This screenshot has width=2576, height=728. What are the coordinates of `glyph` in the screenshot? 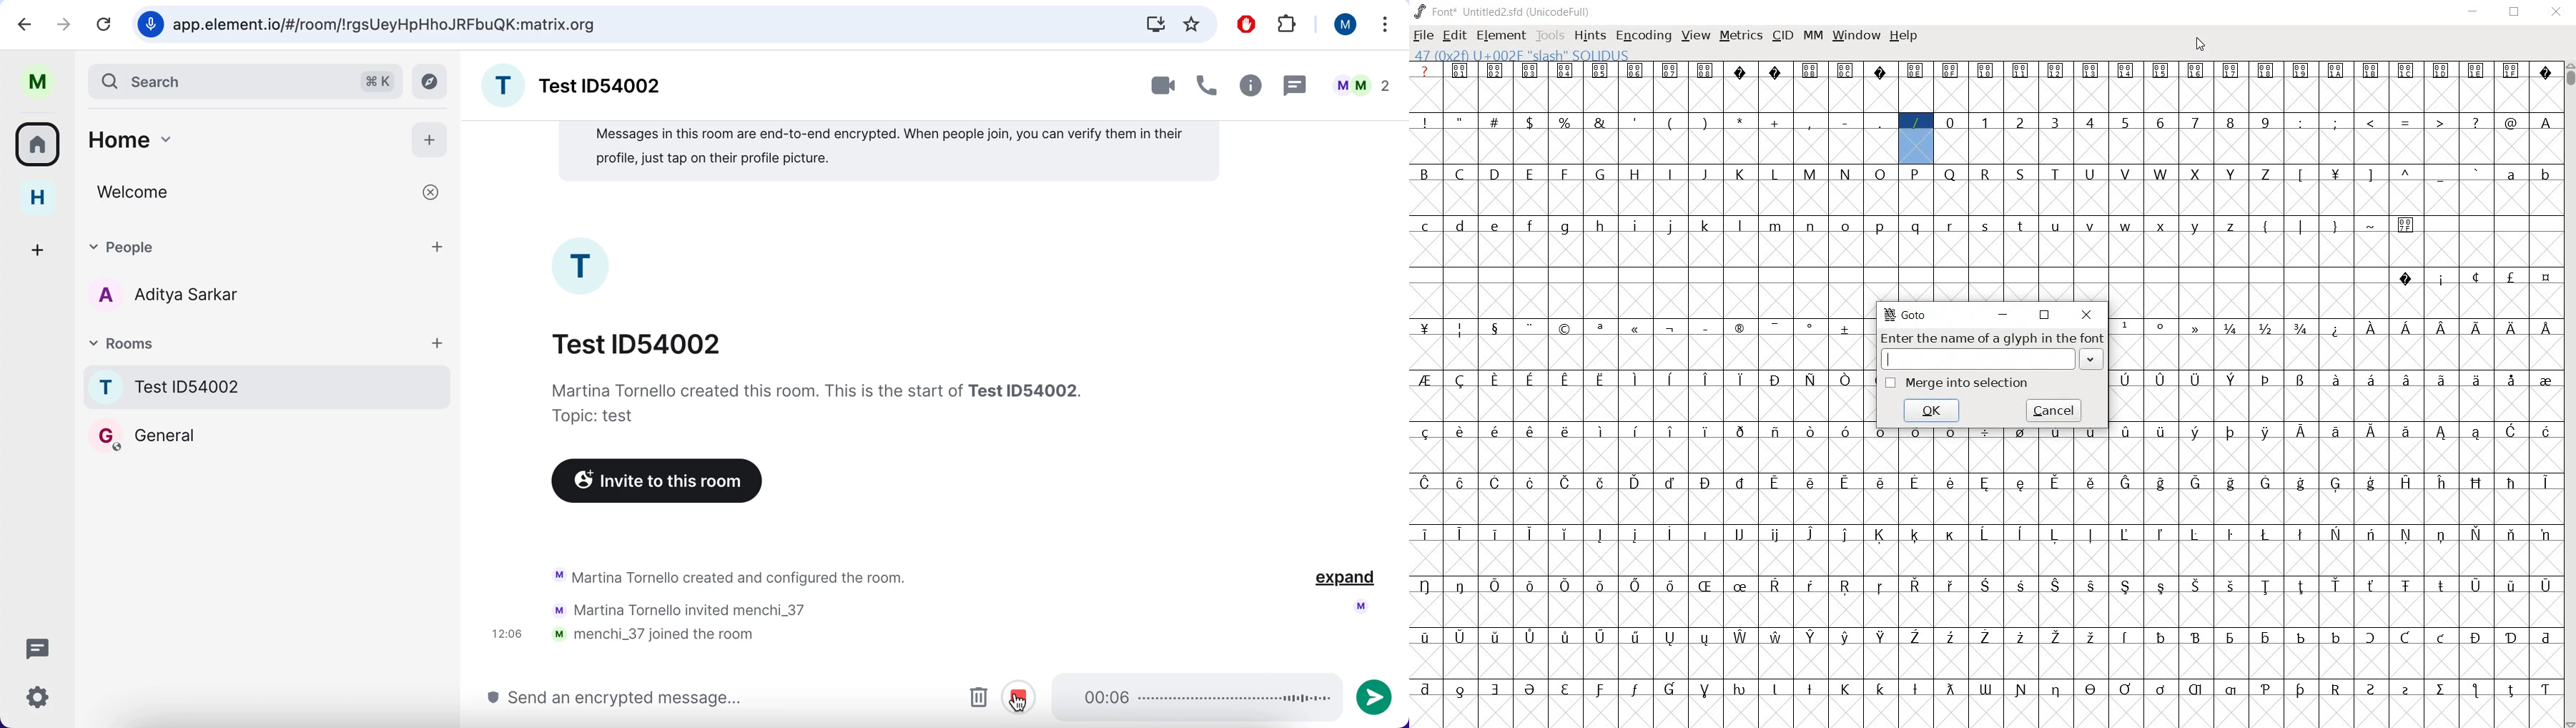 It's located at (1704, 586).